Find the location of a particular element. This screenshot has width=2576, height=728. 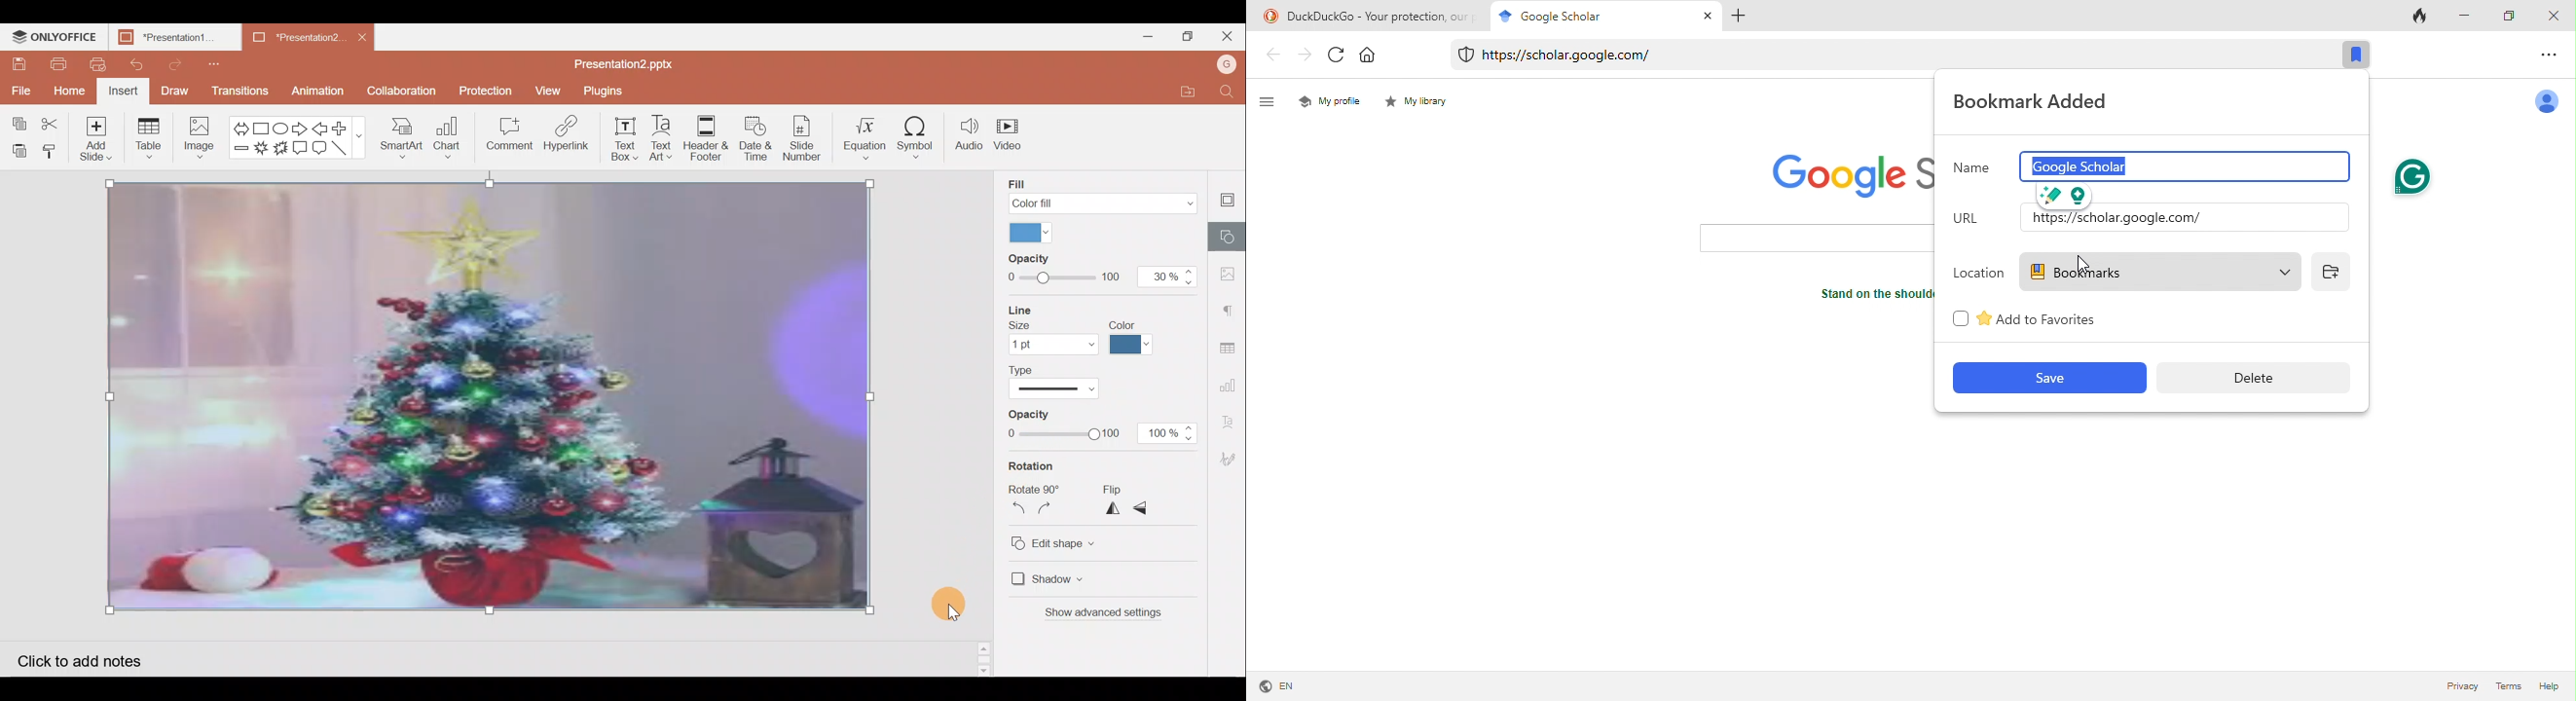

forward is located at coordinates (1306, 56).